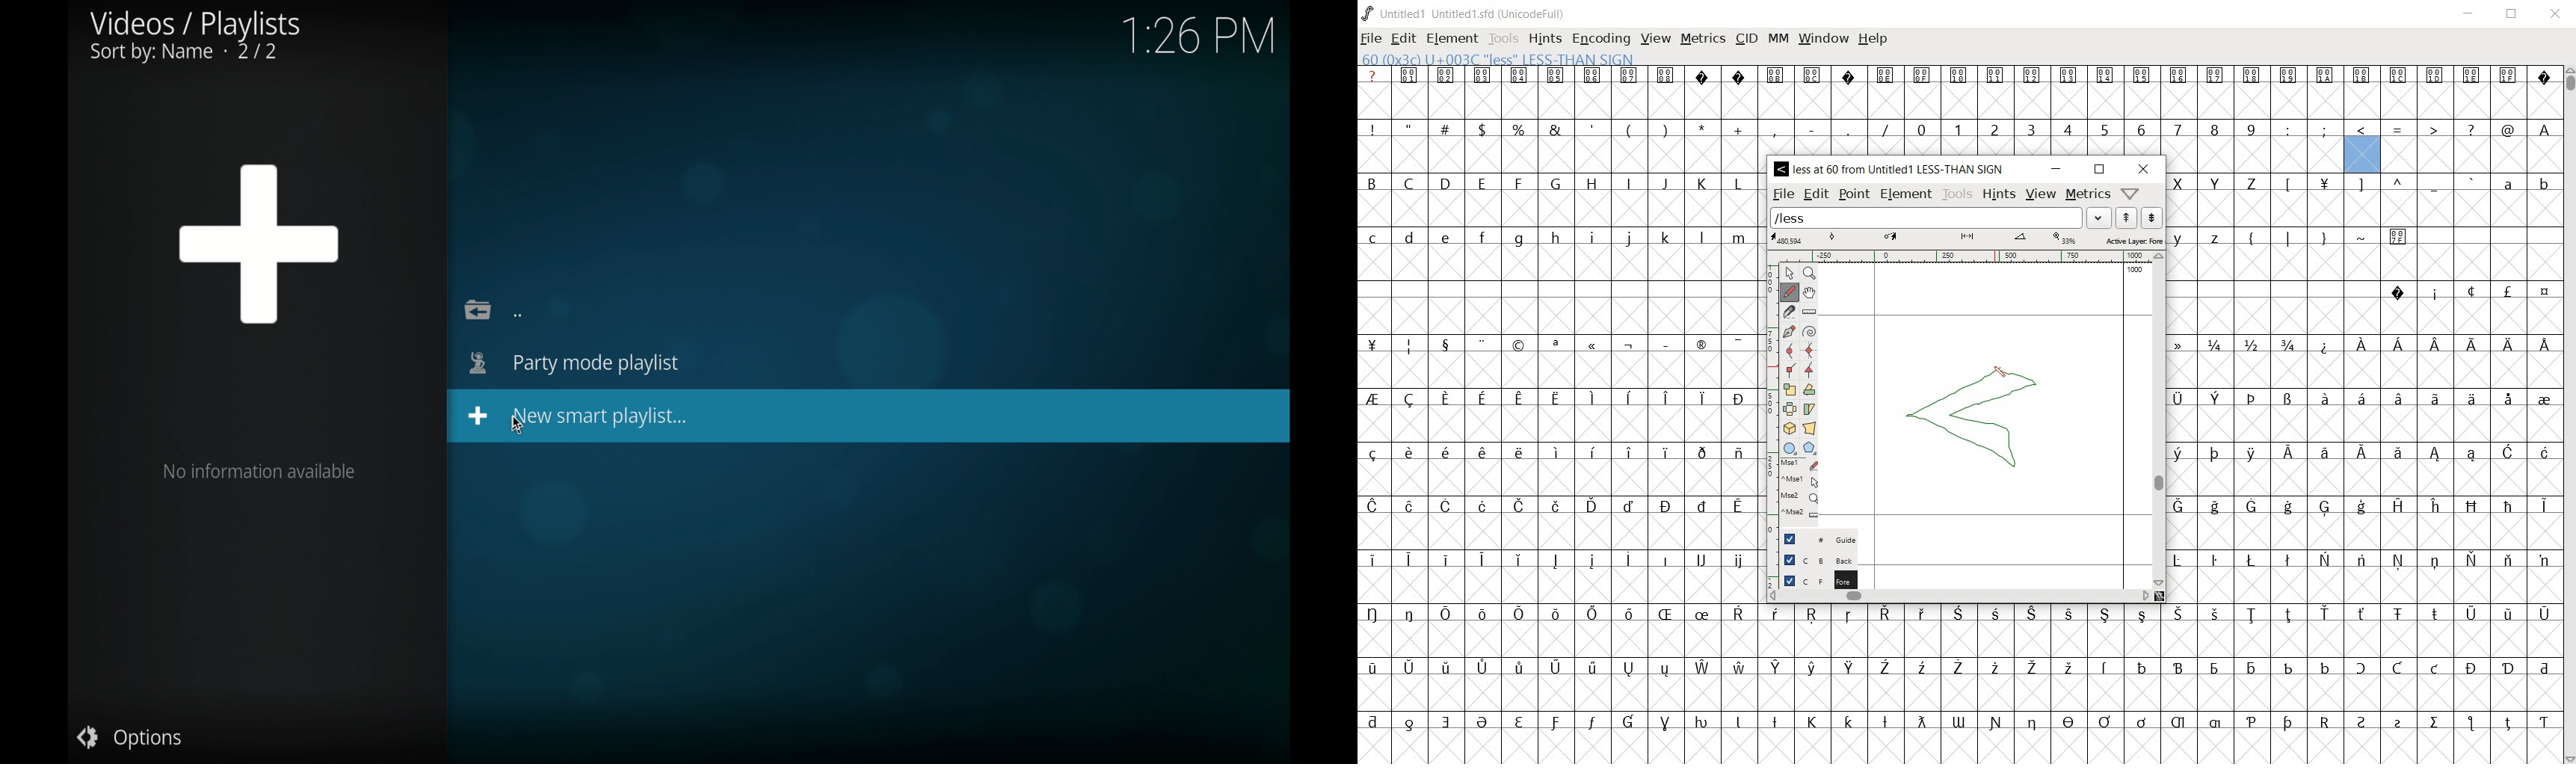 The width and height of the screenshot is (2576, 784). What do you see at coordinates (1959, 692) in the screenshot?
I see `empty cells` at bounding box center [1959, 692].